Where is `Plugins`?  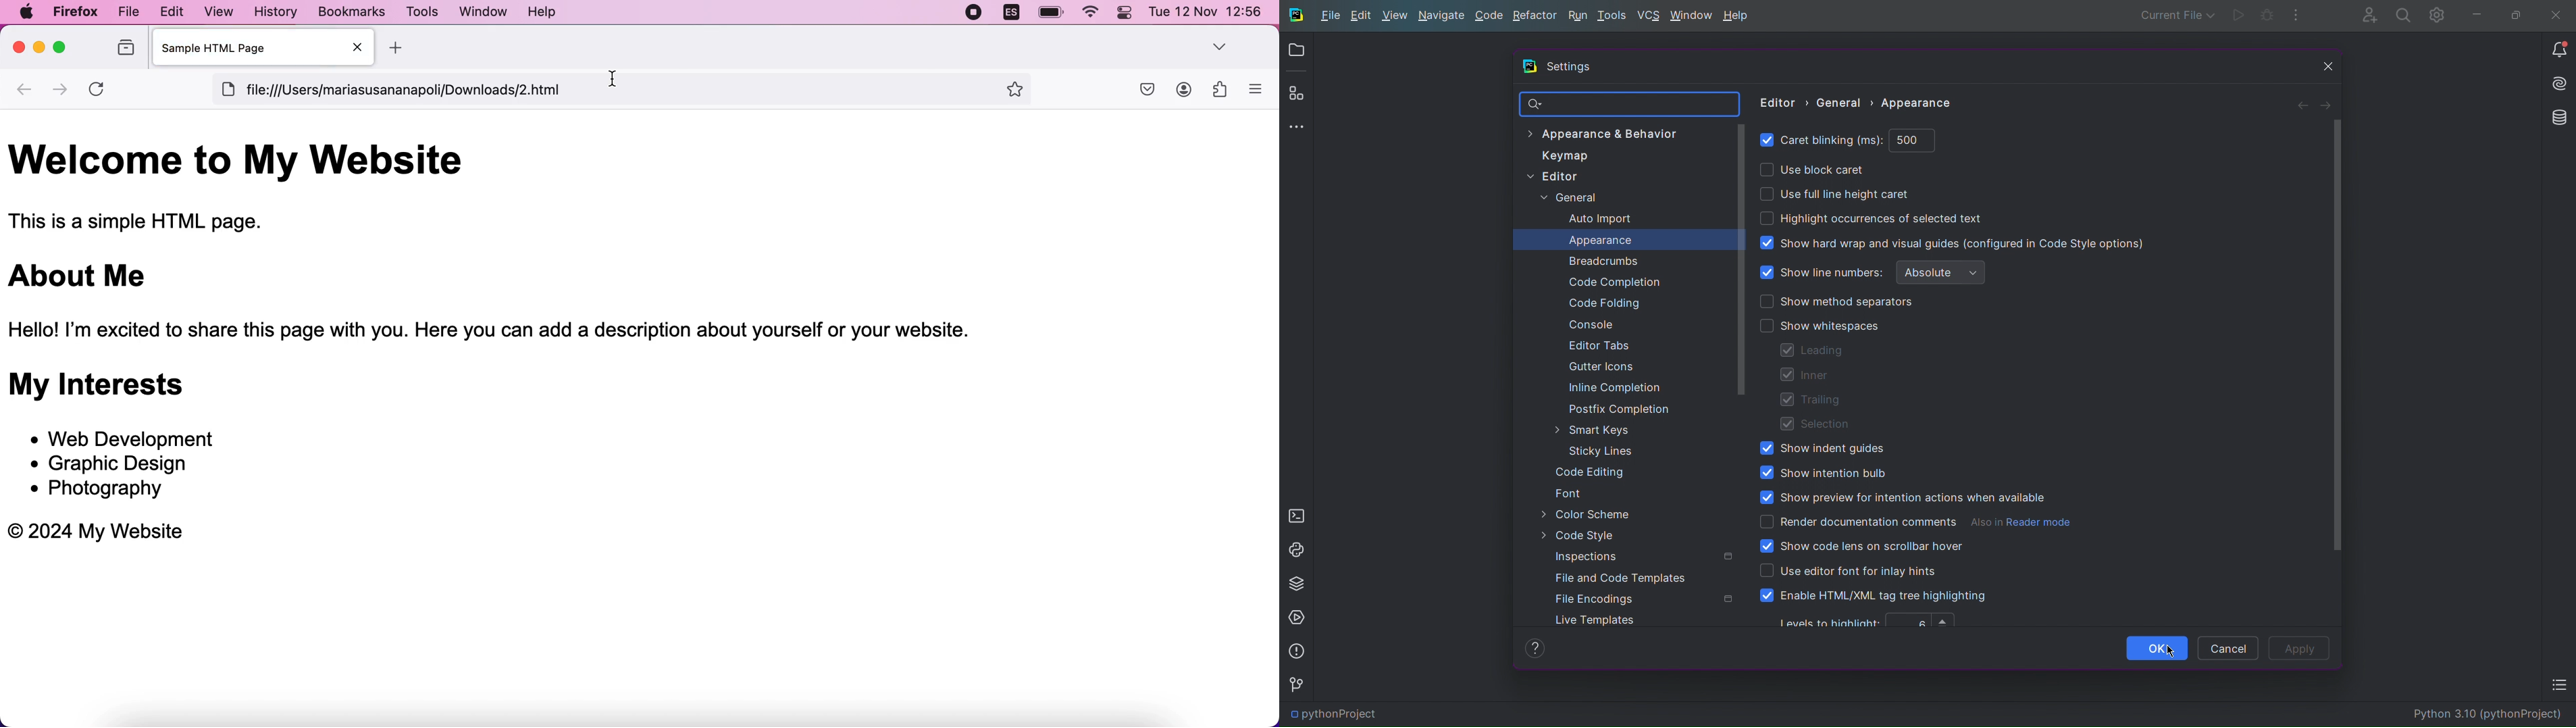 Plugins is located at coordinates (1296, 95).